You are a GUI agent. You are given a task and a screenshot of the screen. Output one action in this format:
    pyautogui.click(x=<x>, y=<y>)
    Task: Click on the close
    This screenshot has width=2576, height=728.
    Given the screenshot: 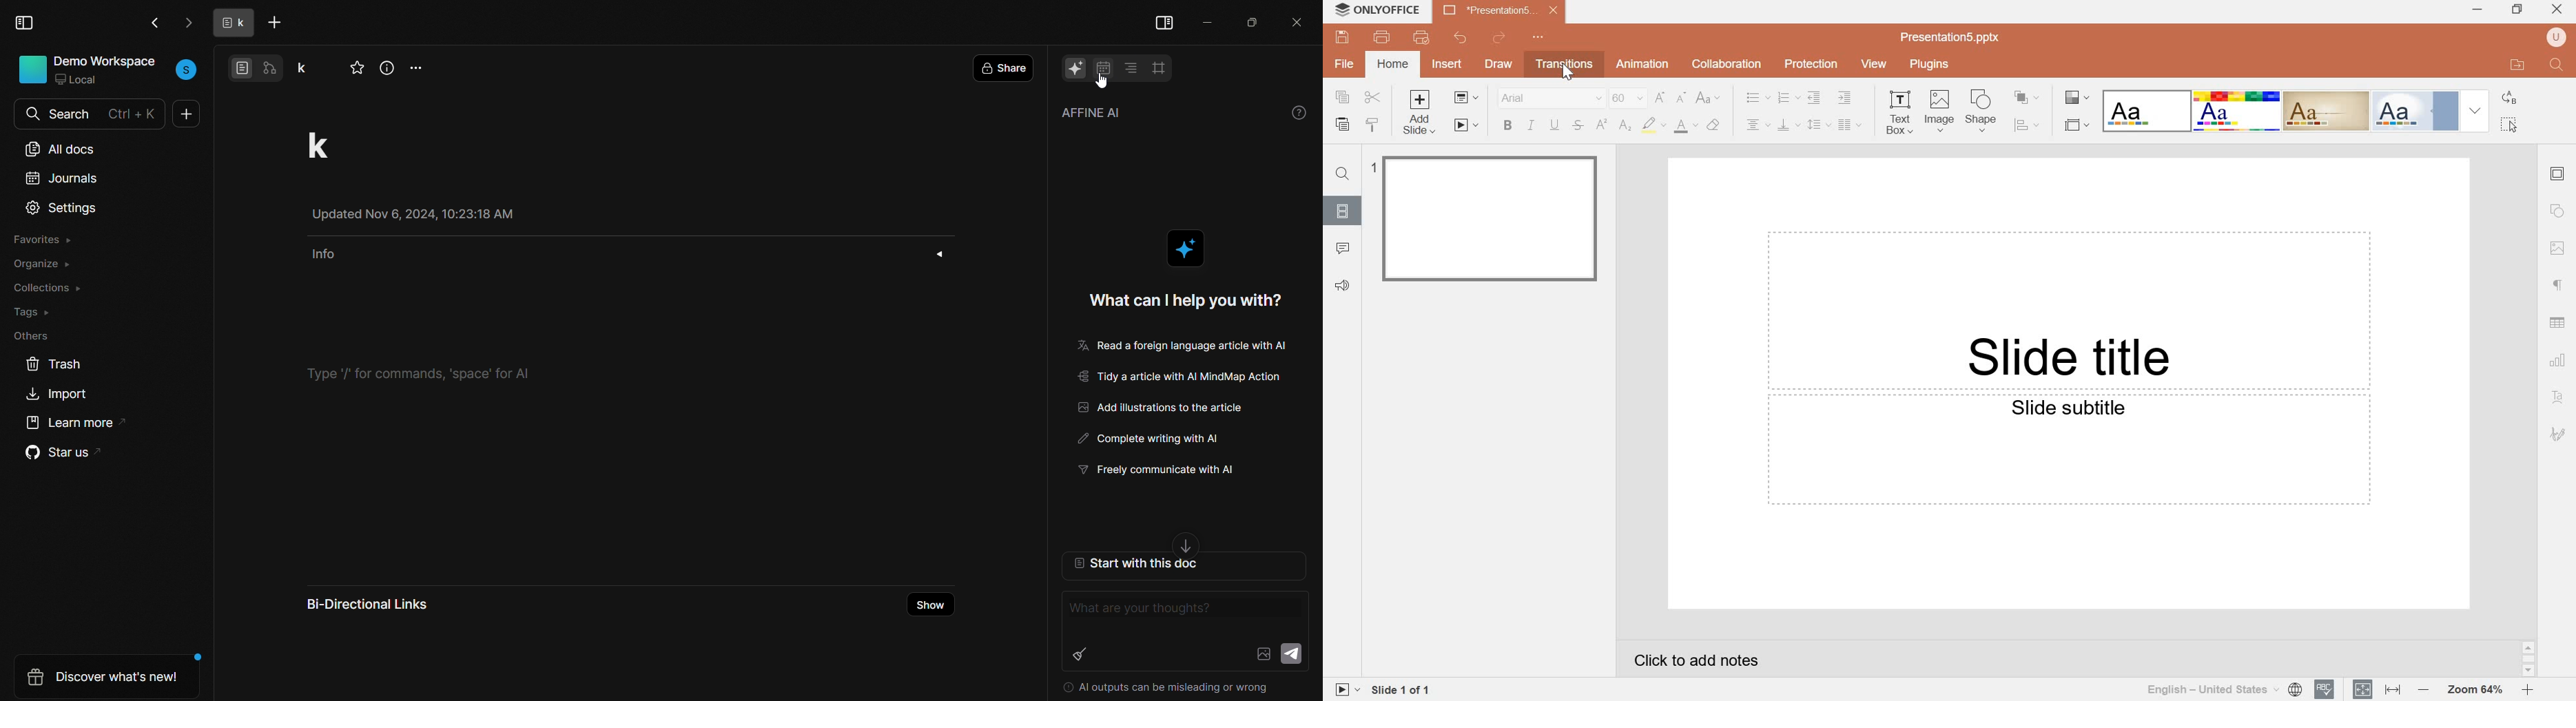 What is the action you would take?
    pyautogui.click(x=2558, y=8)
    